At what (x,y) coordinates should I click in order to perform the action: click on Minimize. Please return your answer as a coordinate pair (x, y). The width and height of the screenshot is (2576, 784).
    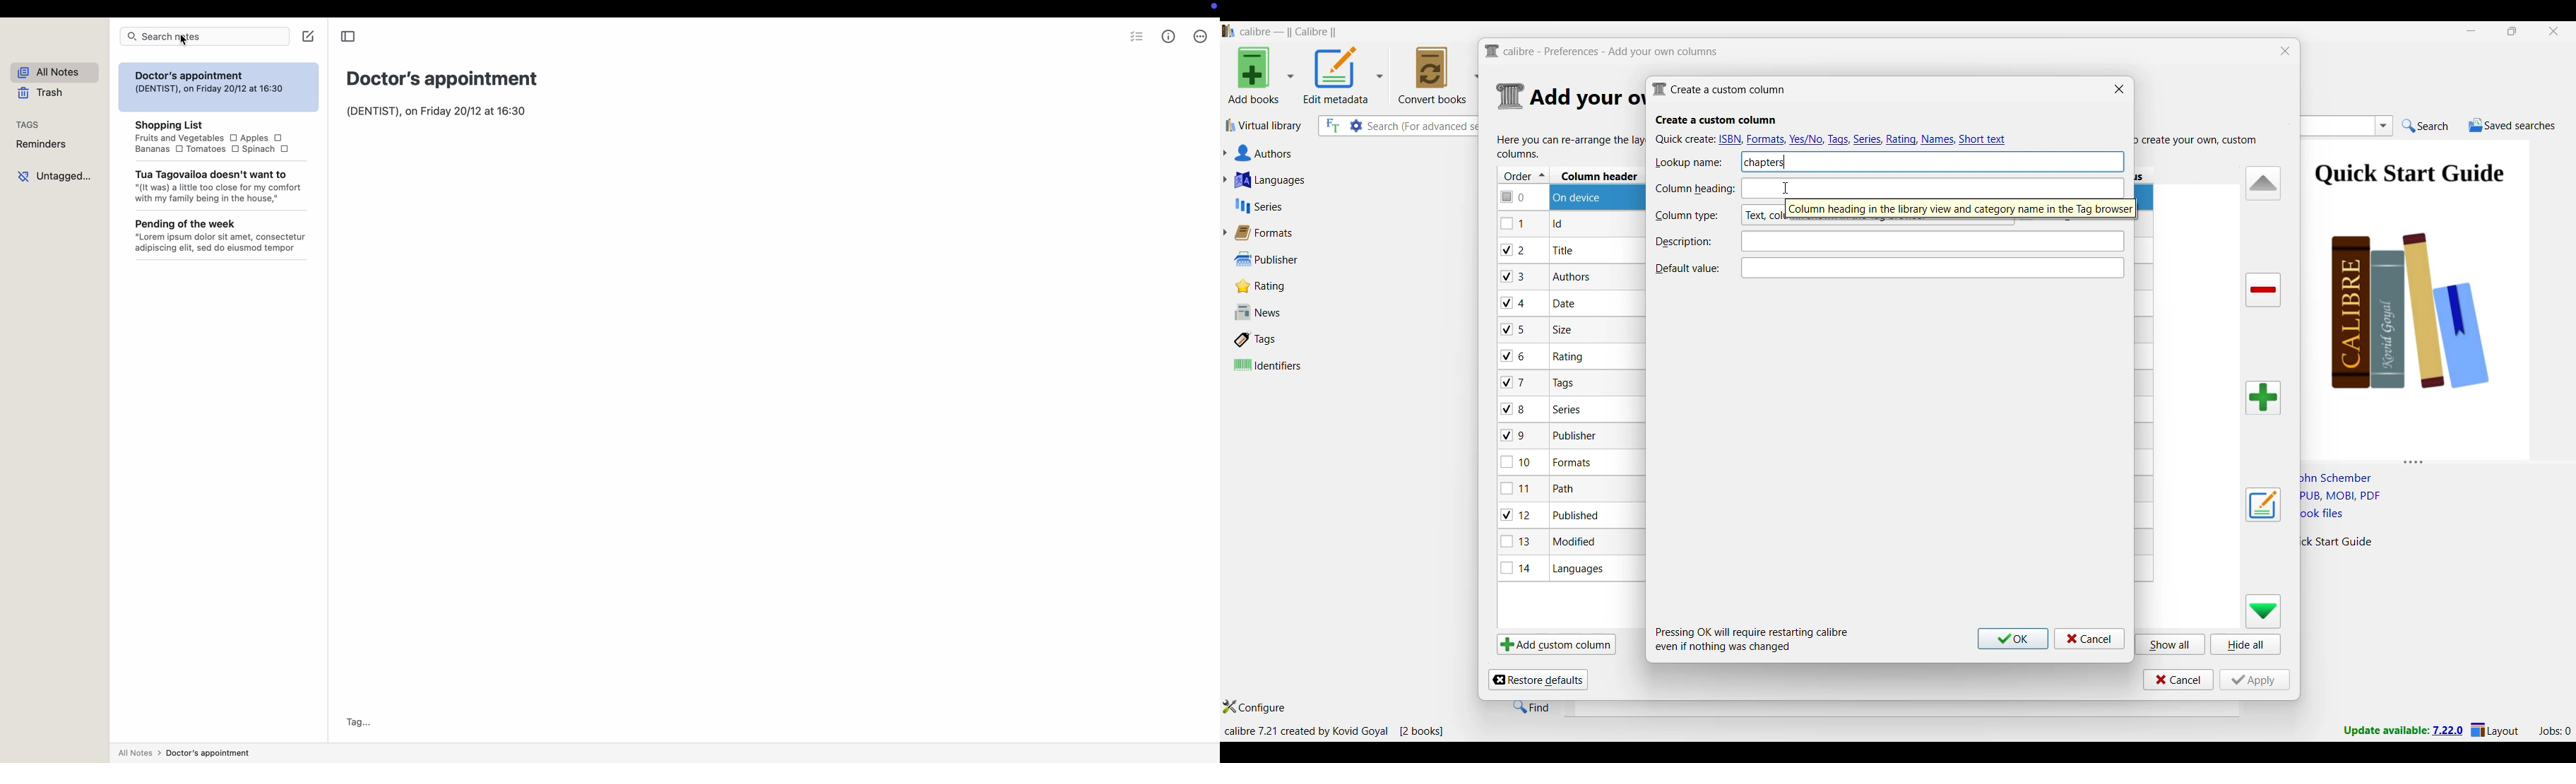
    Looking at the image, I should click on (2471, 31).